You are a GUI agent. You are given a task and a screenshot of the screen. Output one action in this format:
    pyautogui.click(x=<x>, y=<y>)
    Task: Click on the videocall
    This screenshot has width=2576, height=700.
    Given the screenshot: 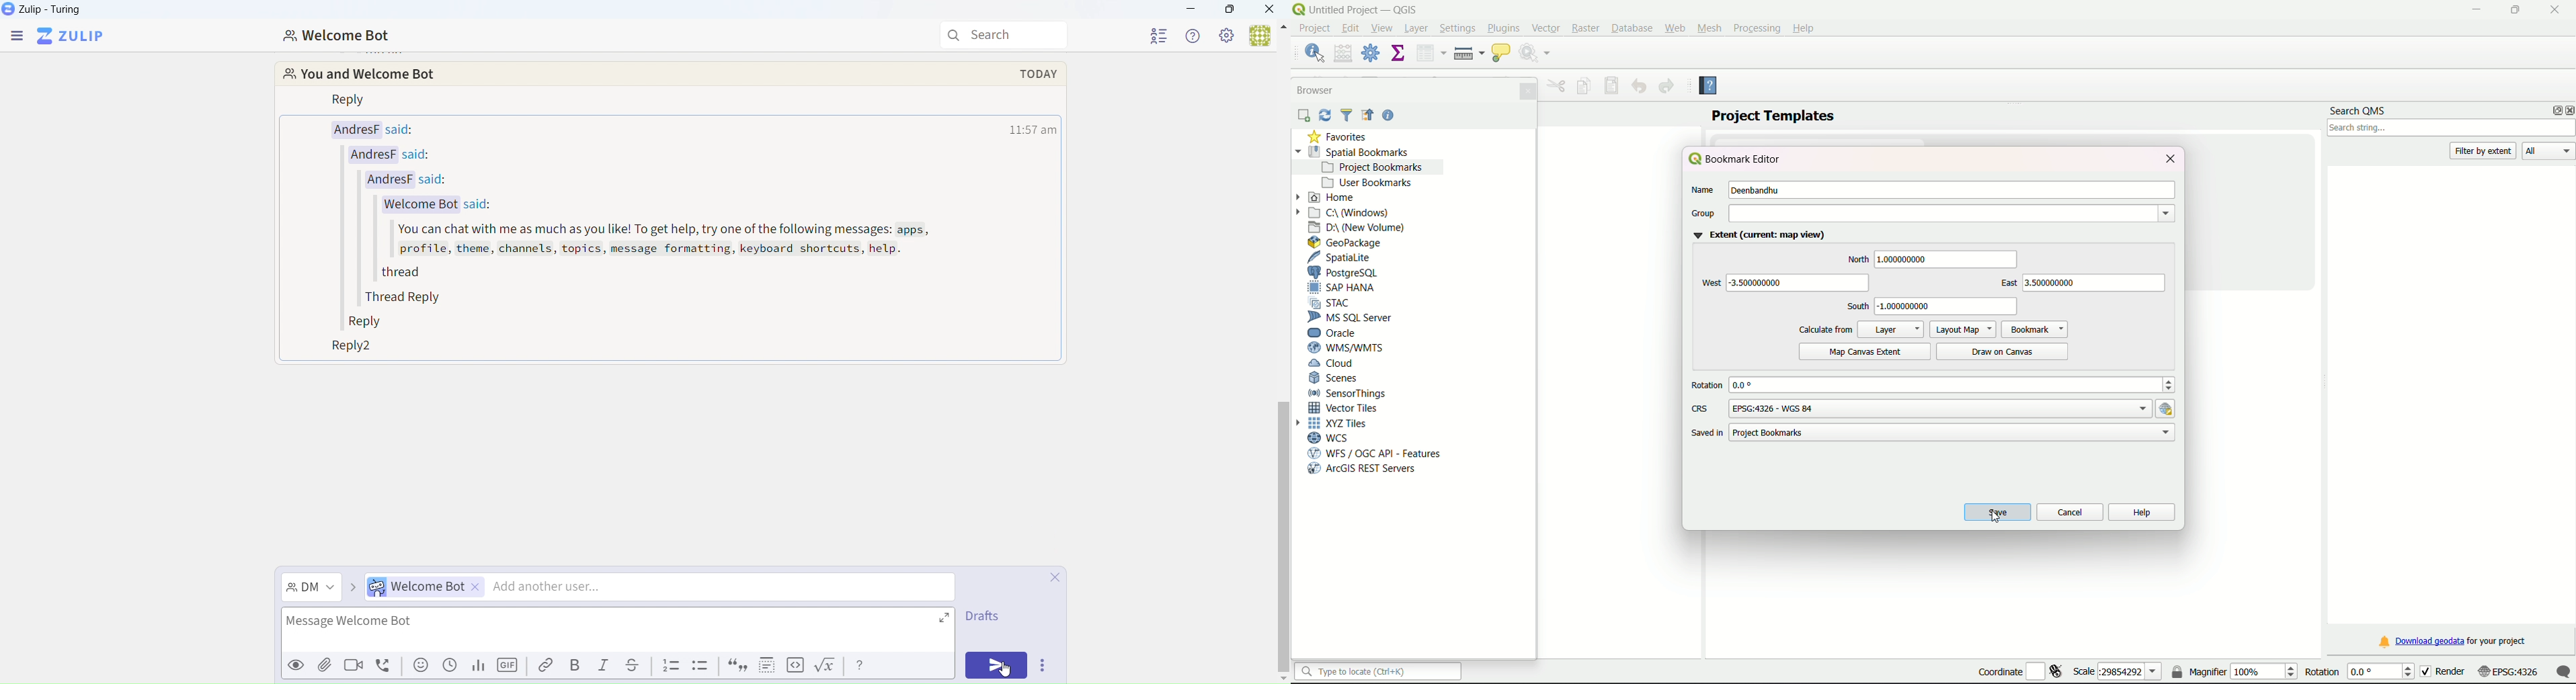 What is the action you would take?
    pyautogui.click(x=356, y=669)
    